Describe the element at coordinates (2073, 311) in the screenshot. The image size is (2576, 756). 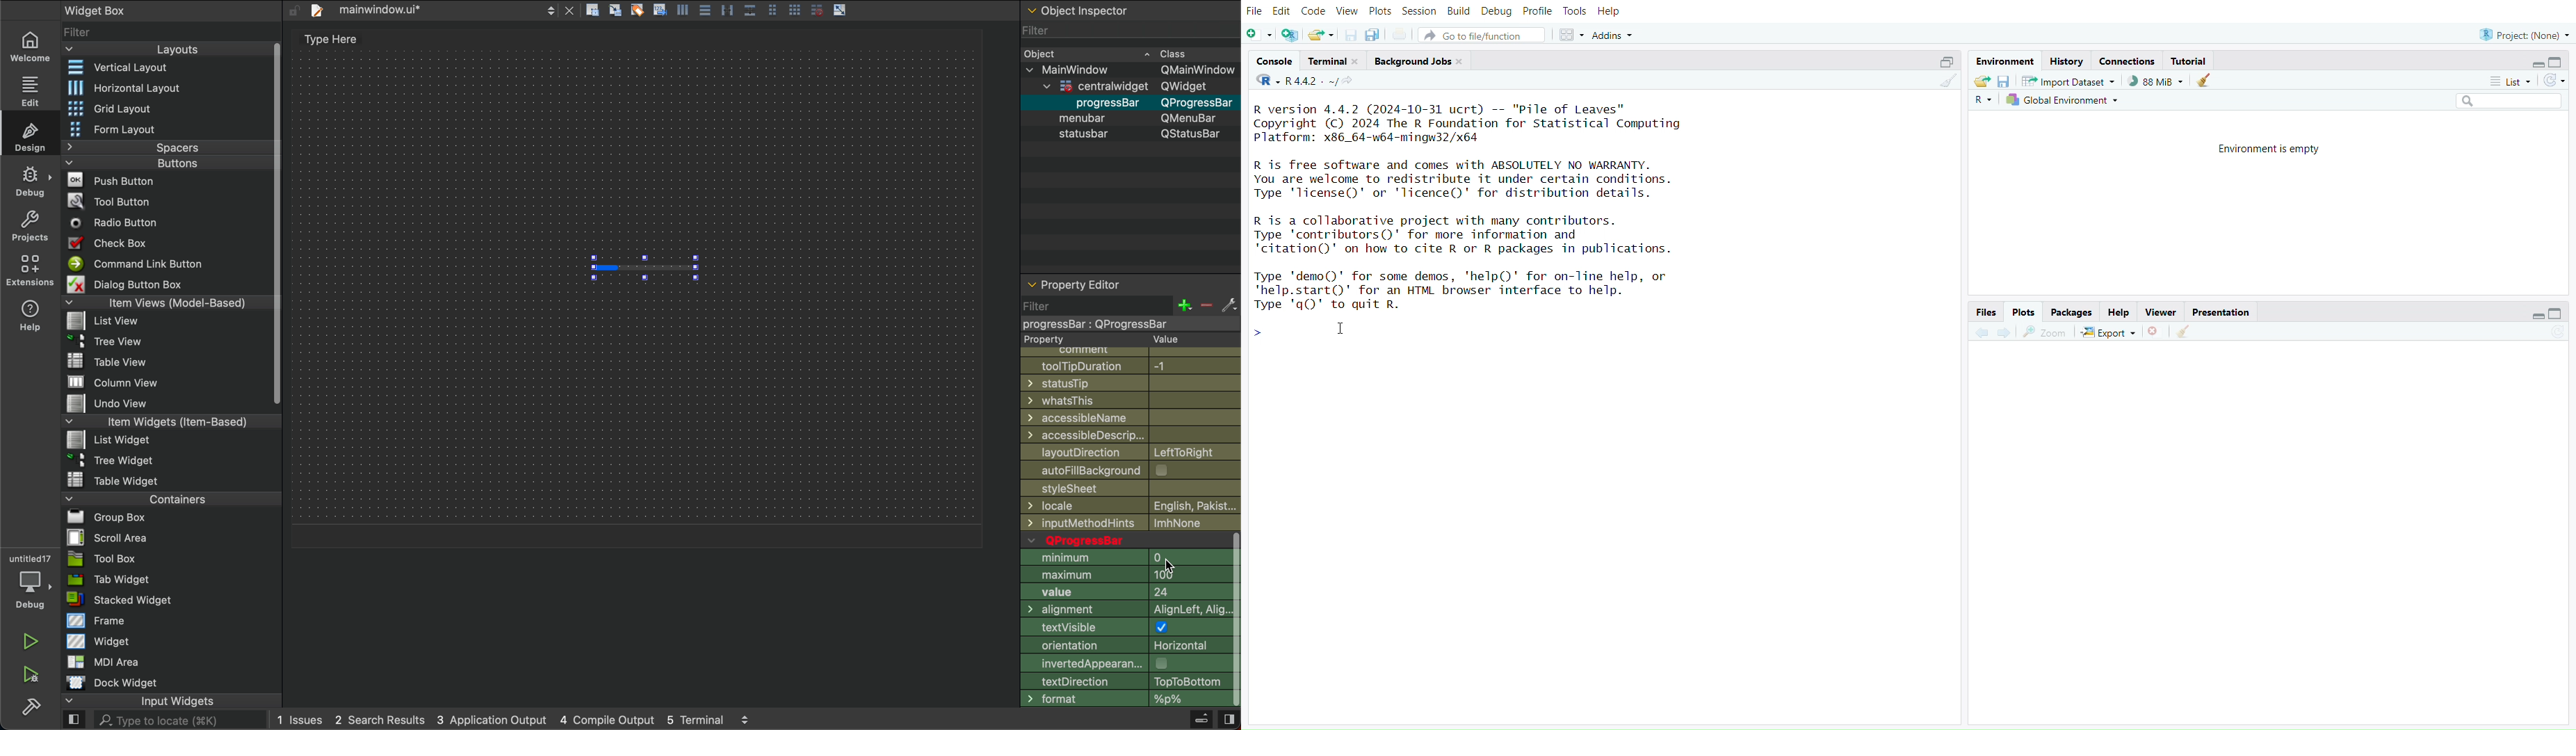
I see `packages` at that location.